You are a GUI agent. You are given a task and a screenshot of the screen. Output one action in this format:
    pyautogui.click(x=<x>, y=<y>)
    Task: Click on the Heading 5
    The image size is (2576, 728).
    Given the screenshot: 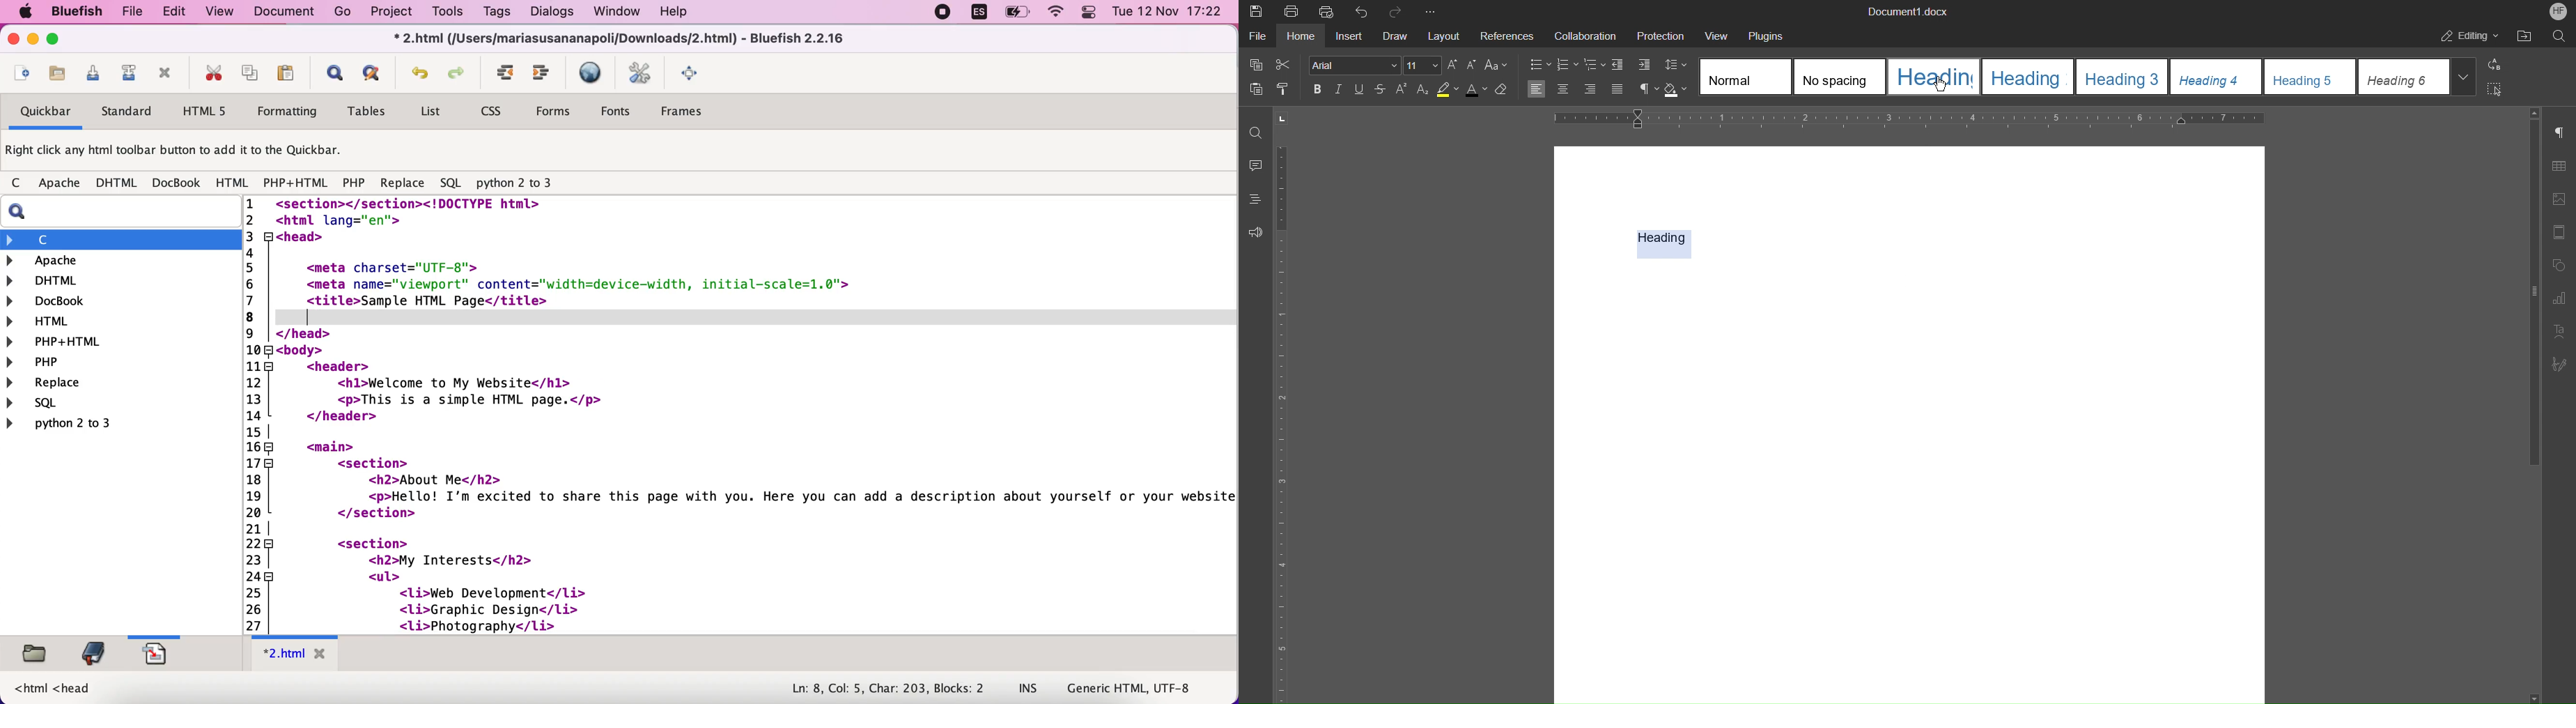 What is the action you would take?
    pyautogui.click(x=2310, y=77)
    